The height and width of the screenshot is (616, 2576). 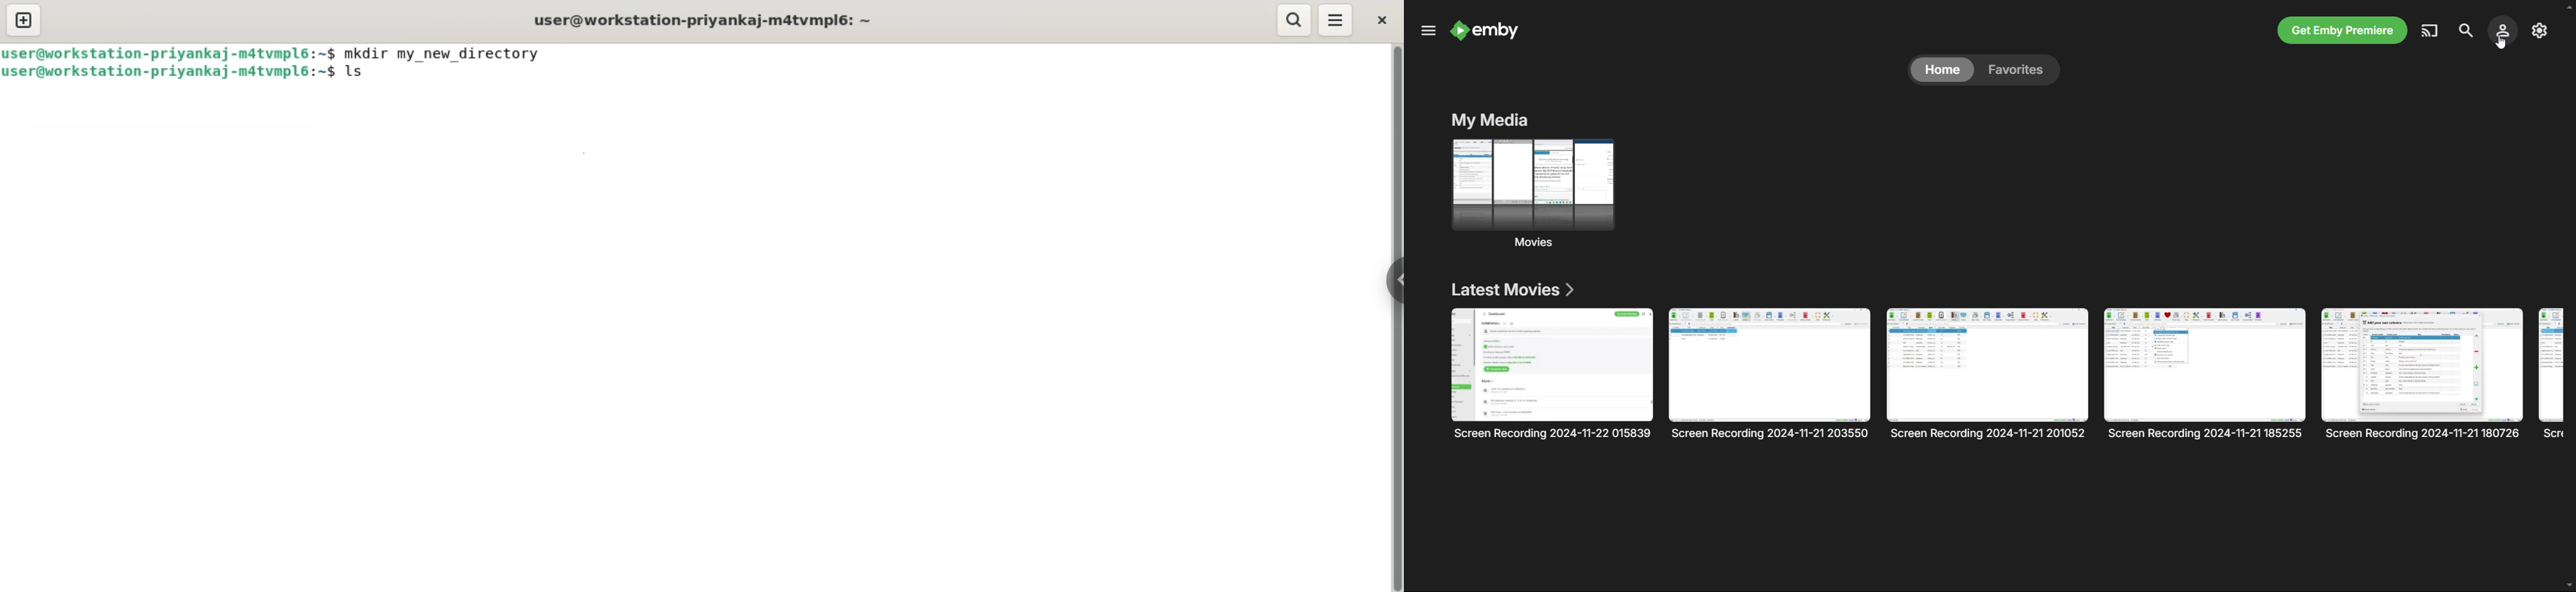 I want to click on Movie, so click(x=1988, y=374).